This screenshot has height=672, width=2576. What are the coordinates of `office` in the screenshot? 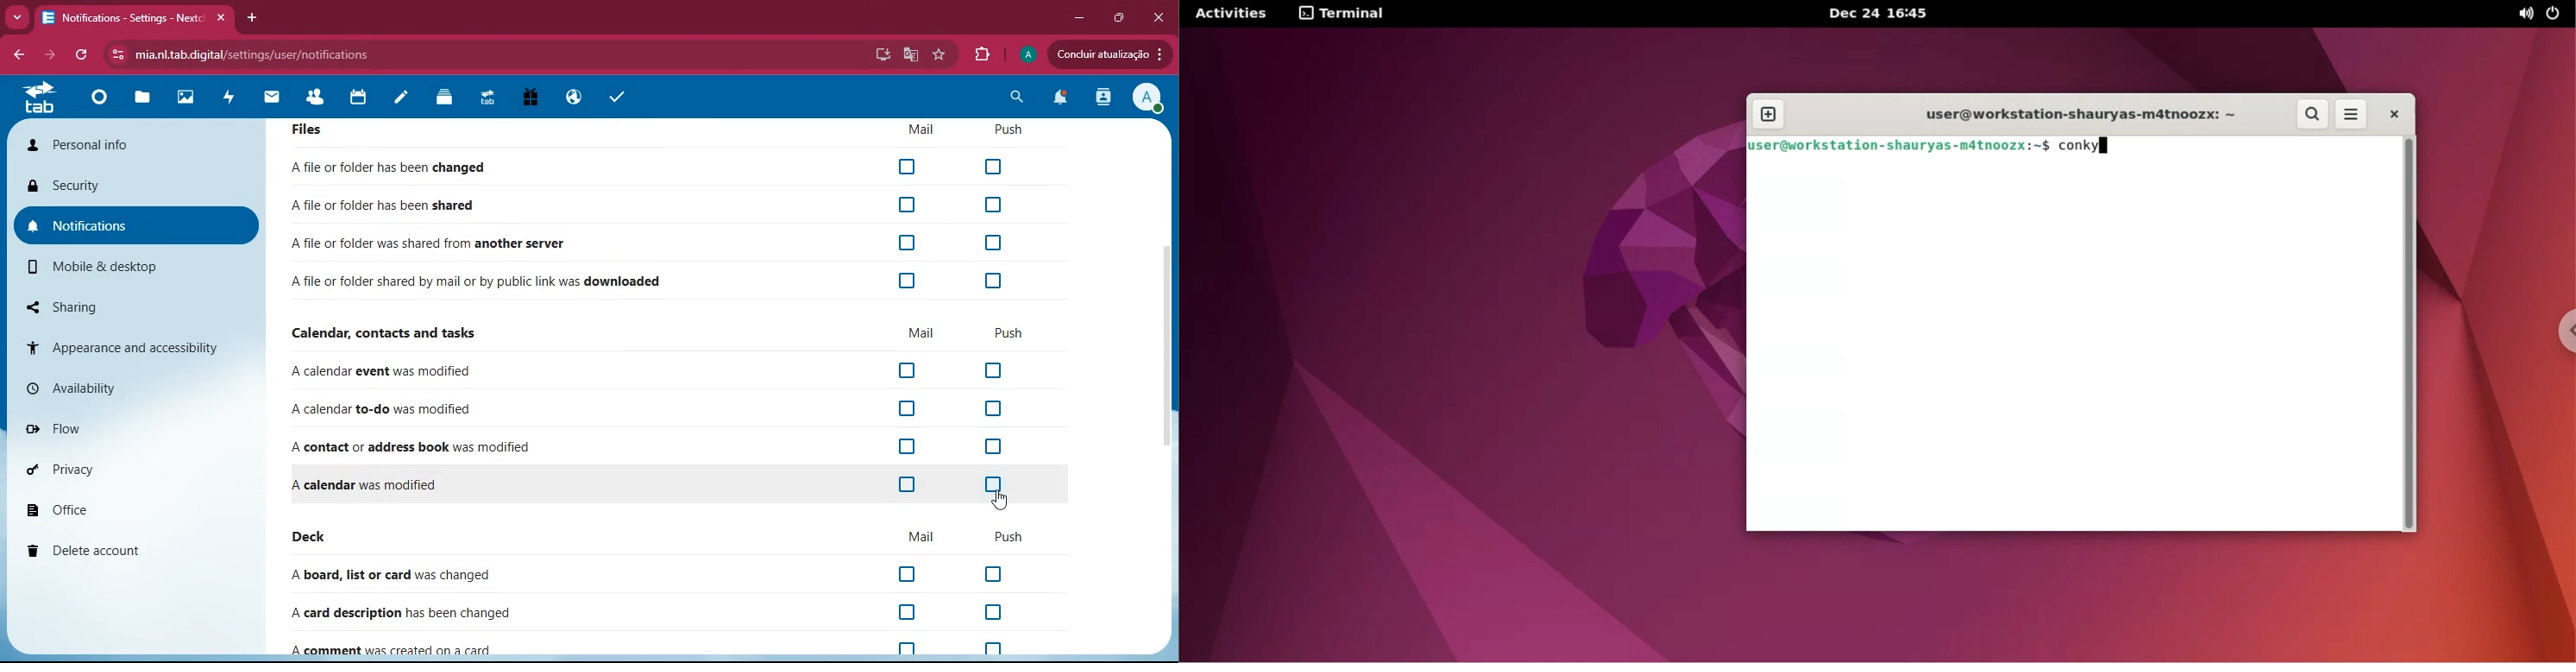 It's located at (113, 509).